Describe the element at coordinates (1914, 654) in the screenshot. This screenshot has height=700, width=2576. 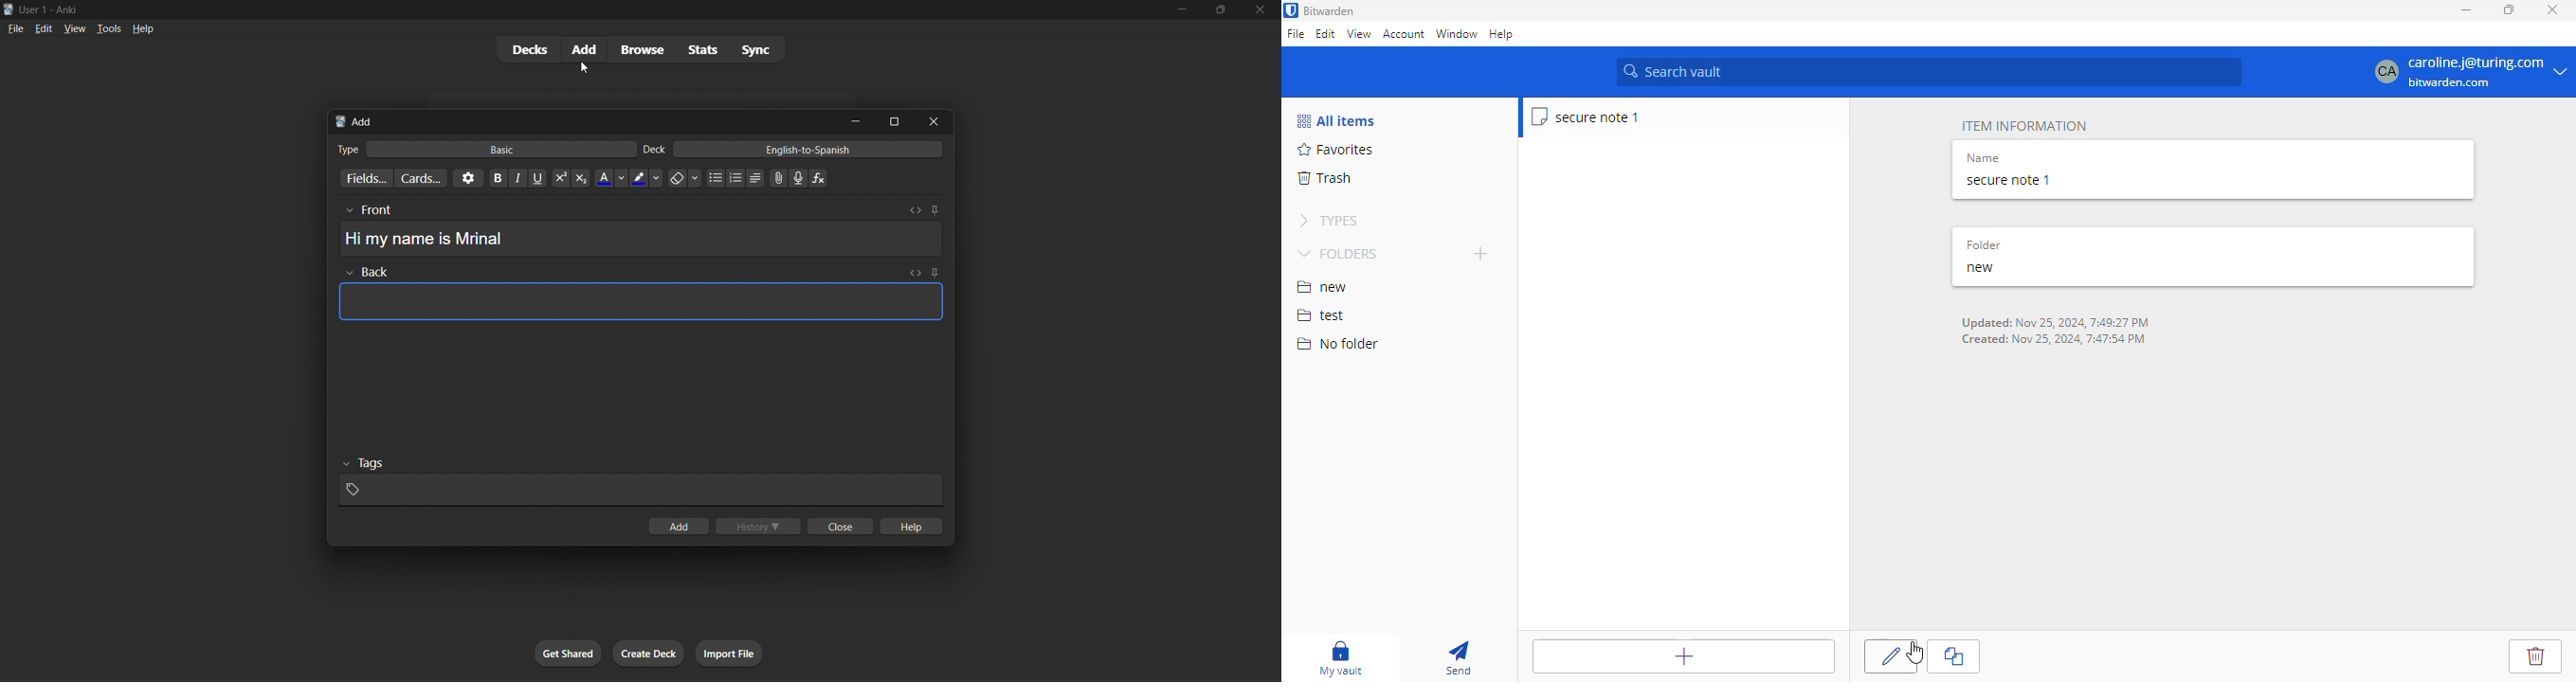
I see `cursor` at that location.